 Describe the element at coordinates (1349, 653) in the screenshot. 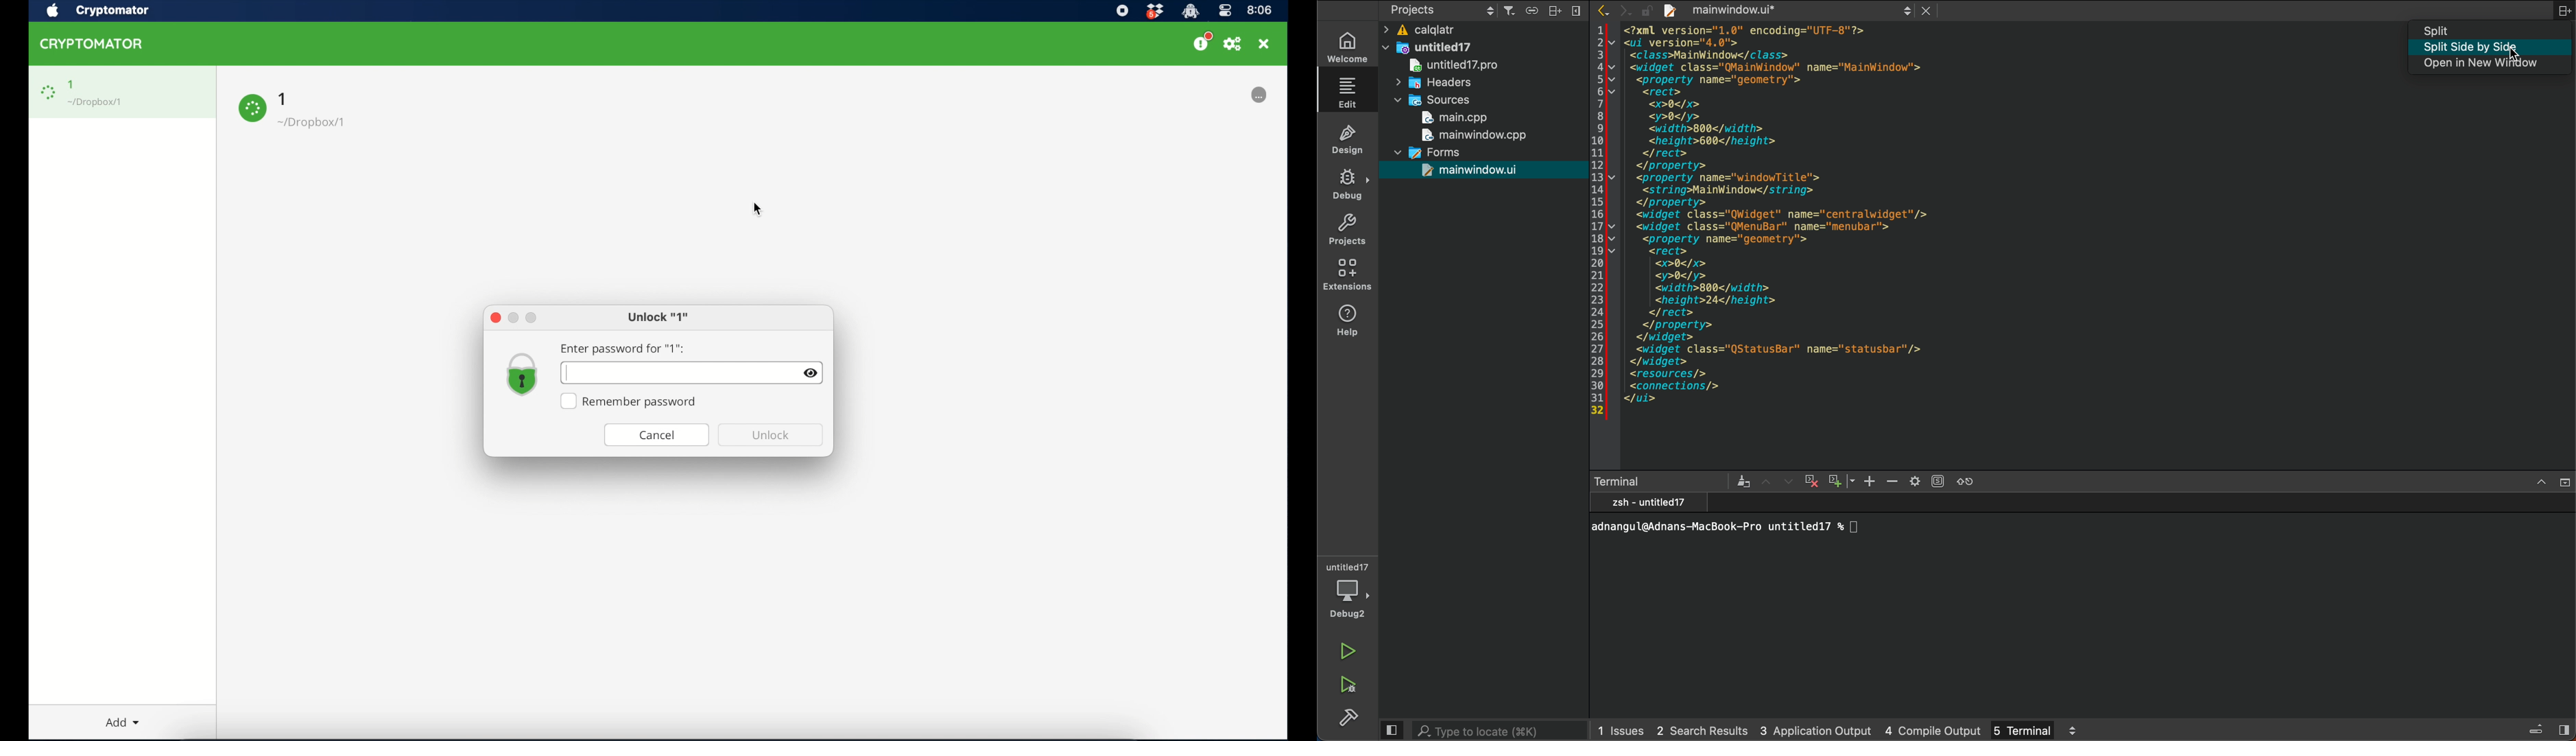

I see `run ` at that location.